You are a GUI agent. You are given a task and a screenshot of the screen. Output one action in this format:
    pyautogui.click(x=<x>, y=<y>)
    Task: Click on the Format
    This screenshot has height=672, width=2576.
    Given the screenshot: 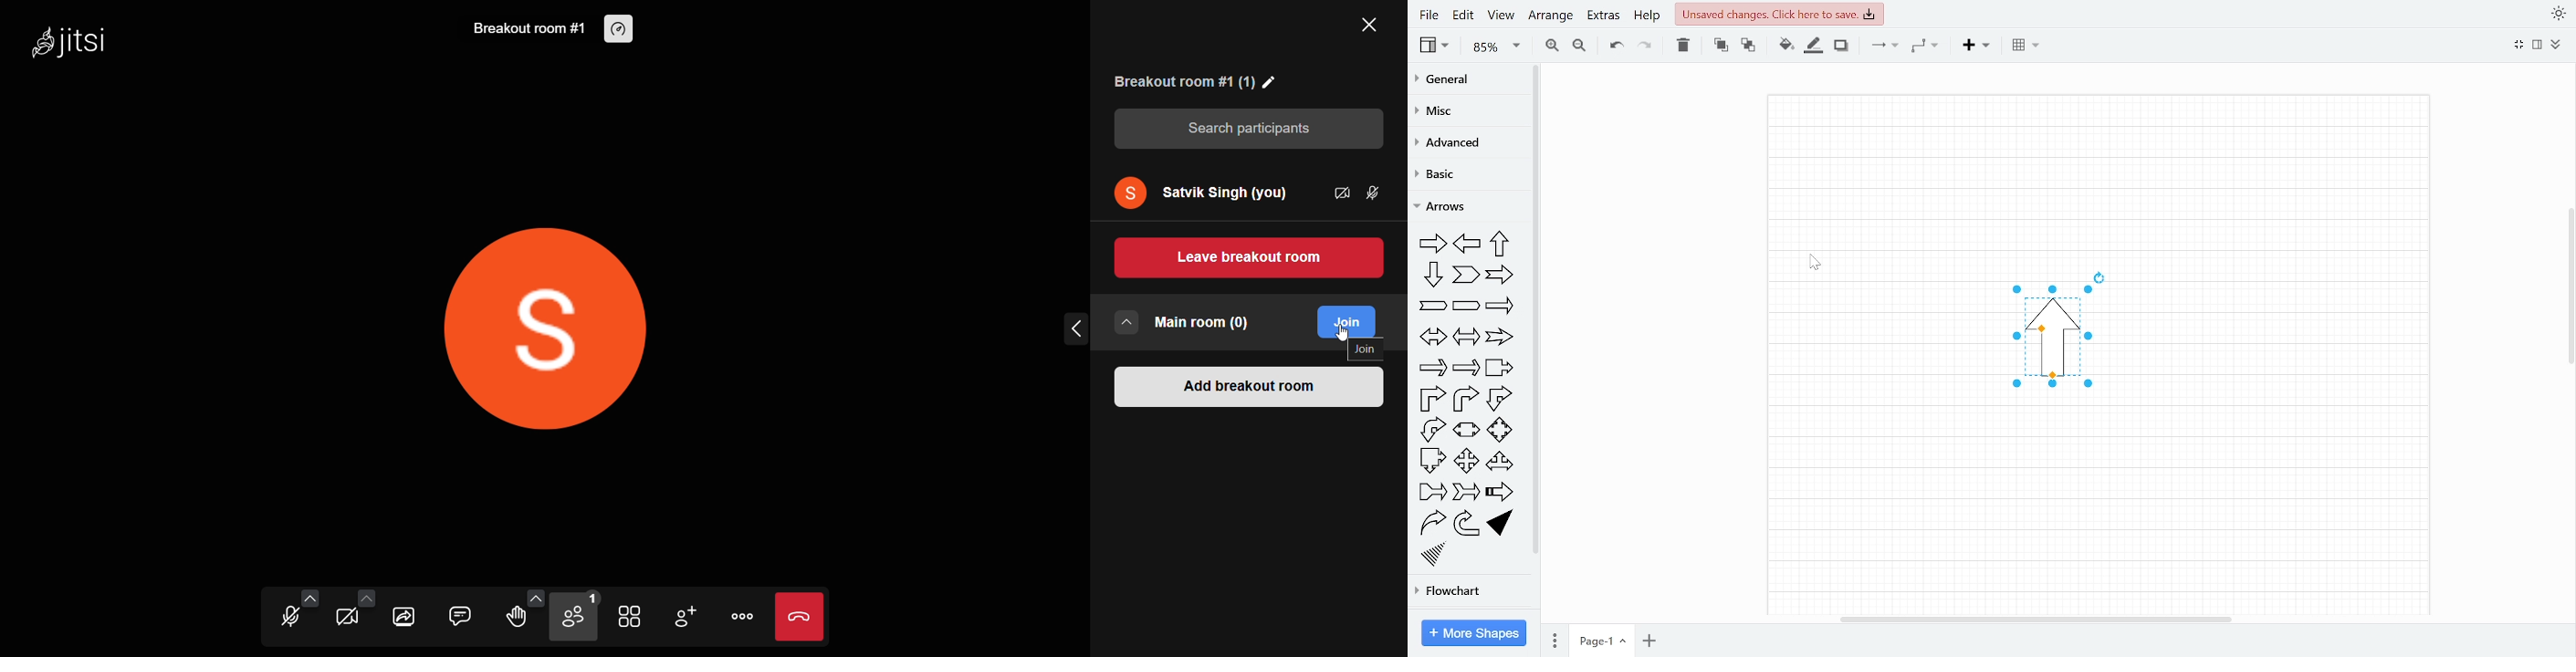 What is the action you would take?
    pyautogui.click(x=2538, y=46)
    